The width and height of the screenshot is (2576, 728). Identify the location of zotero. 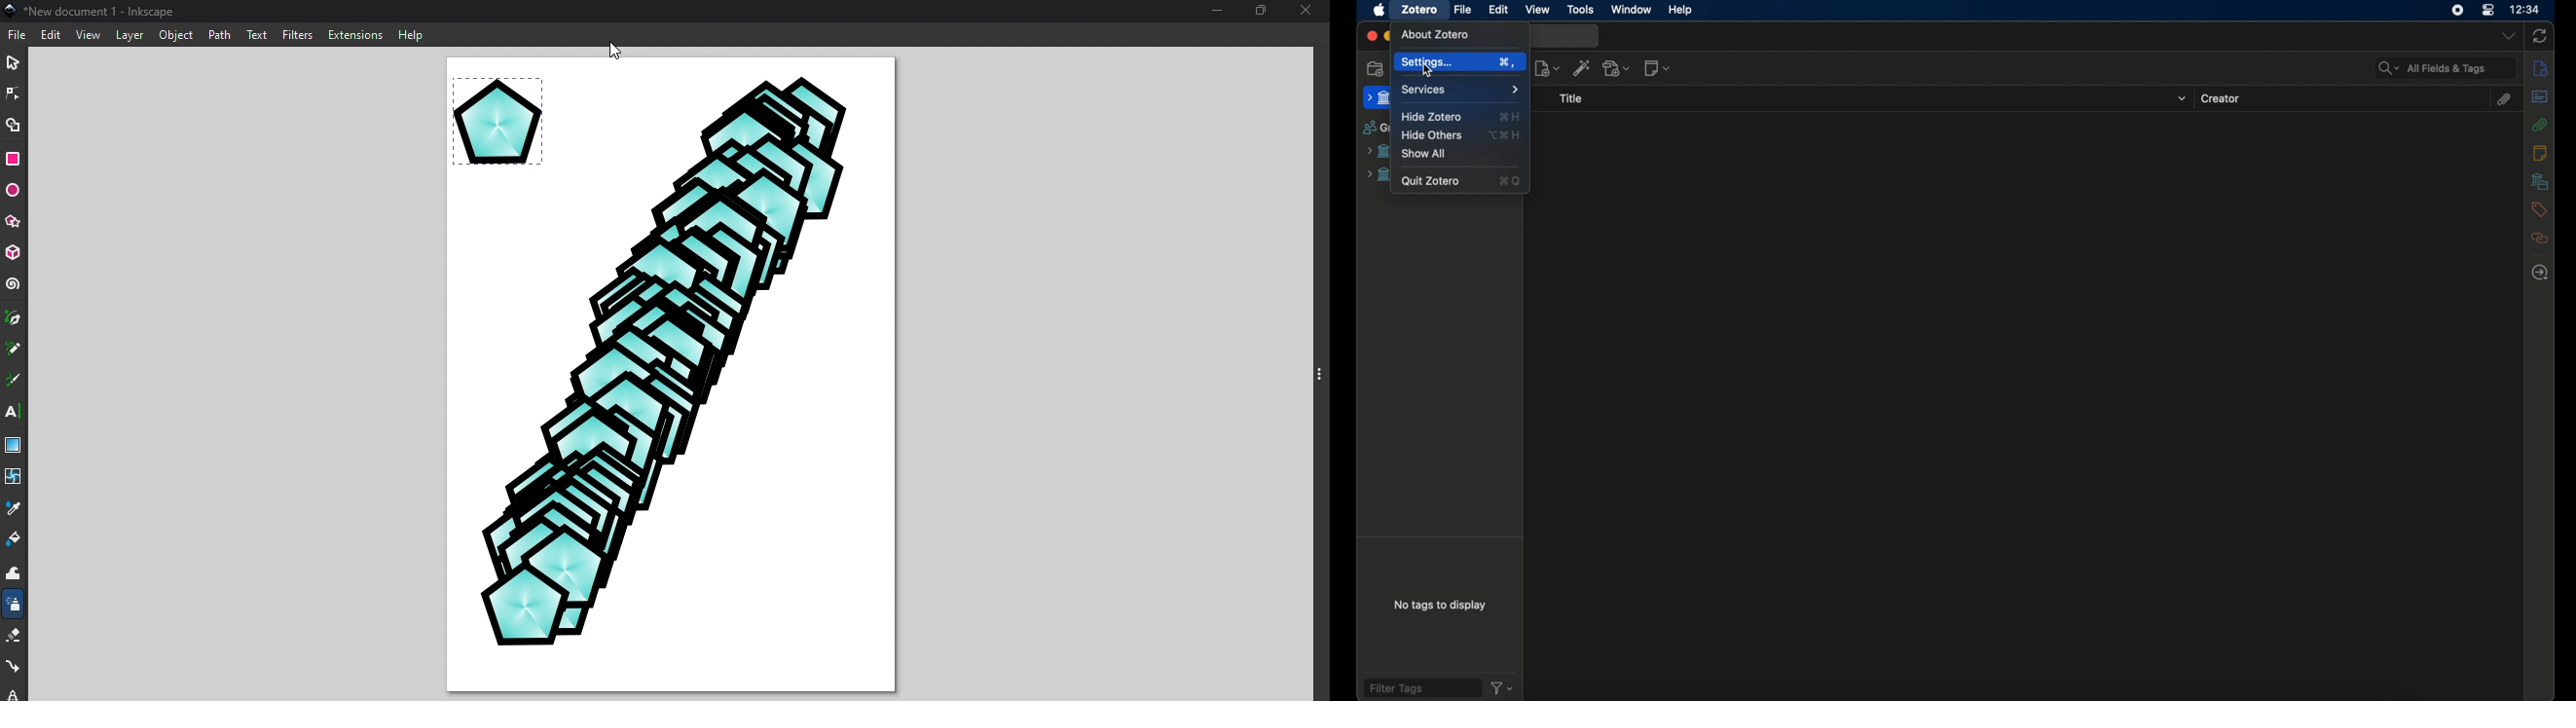
(1421, 9).